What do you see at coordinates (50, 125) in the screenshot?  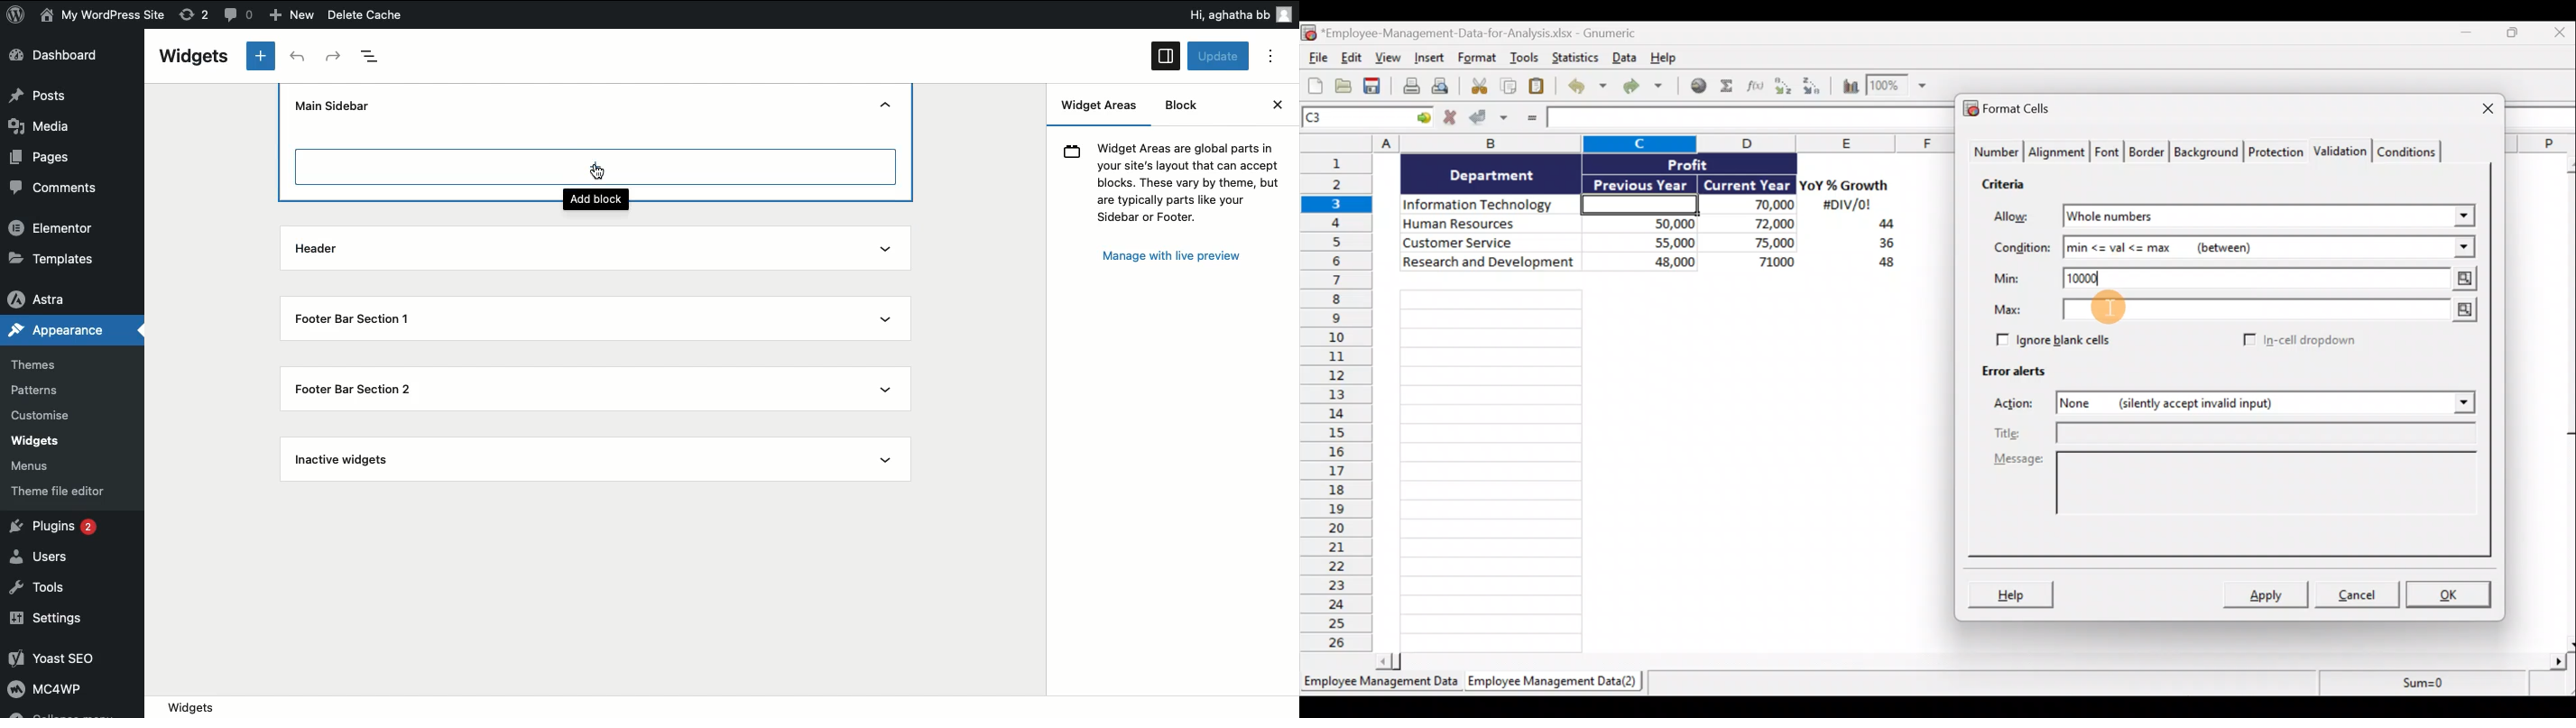 I see ` Media` at bounding box center [50, 125].